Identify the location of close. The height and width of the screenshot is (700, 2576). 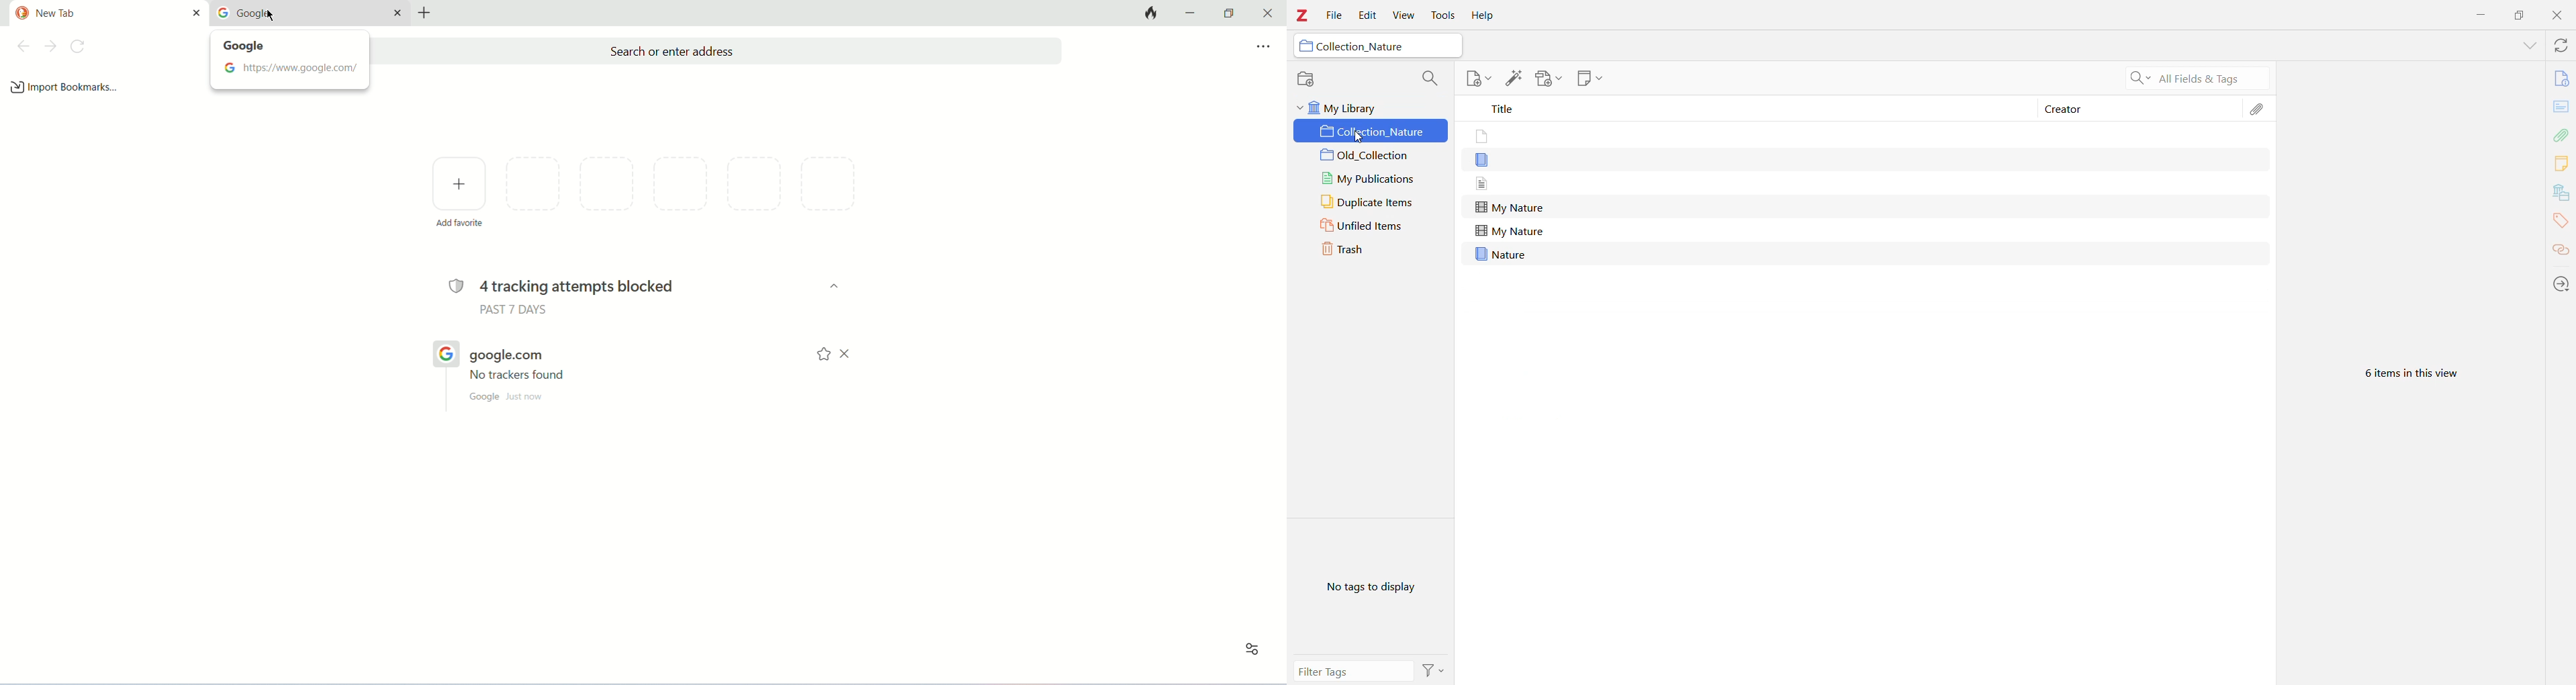
(196, 13).